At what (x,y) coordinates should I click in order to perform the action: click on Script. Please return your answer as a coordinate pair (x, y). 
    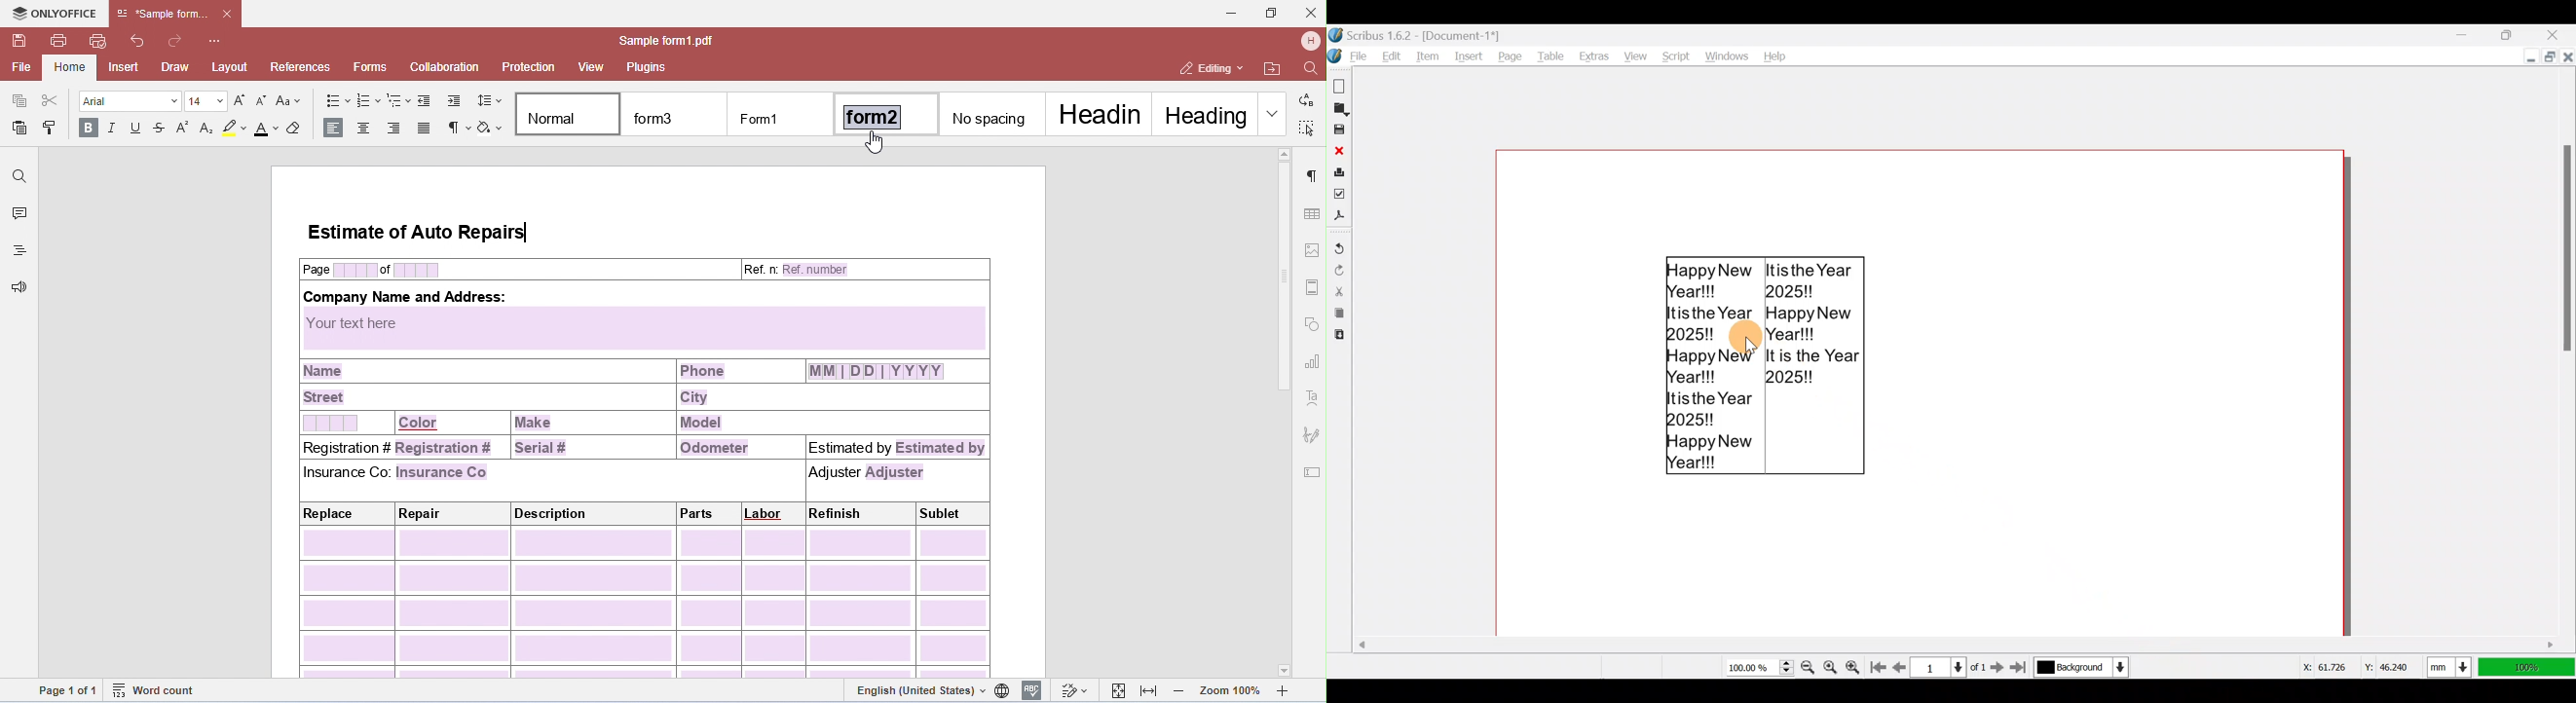
    Looking at the image, I should click on (1674, 53).